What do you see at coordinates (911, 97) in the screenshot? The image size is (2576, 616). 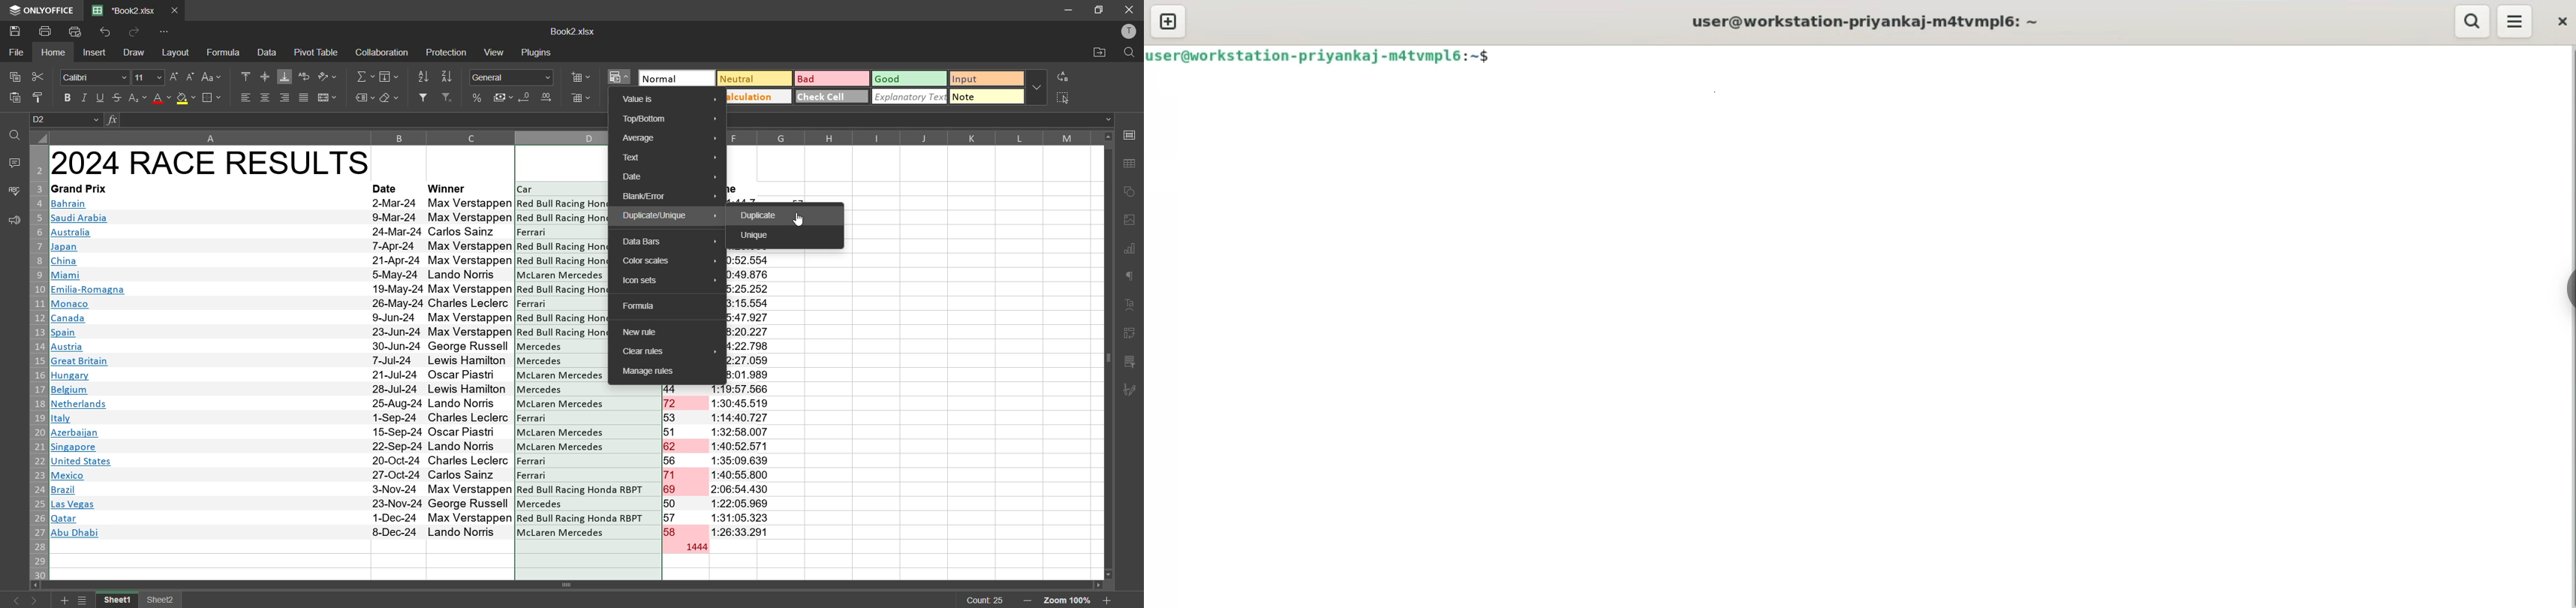 I see `explanatory tex` at bounding box center [911, 97].